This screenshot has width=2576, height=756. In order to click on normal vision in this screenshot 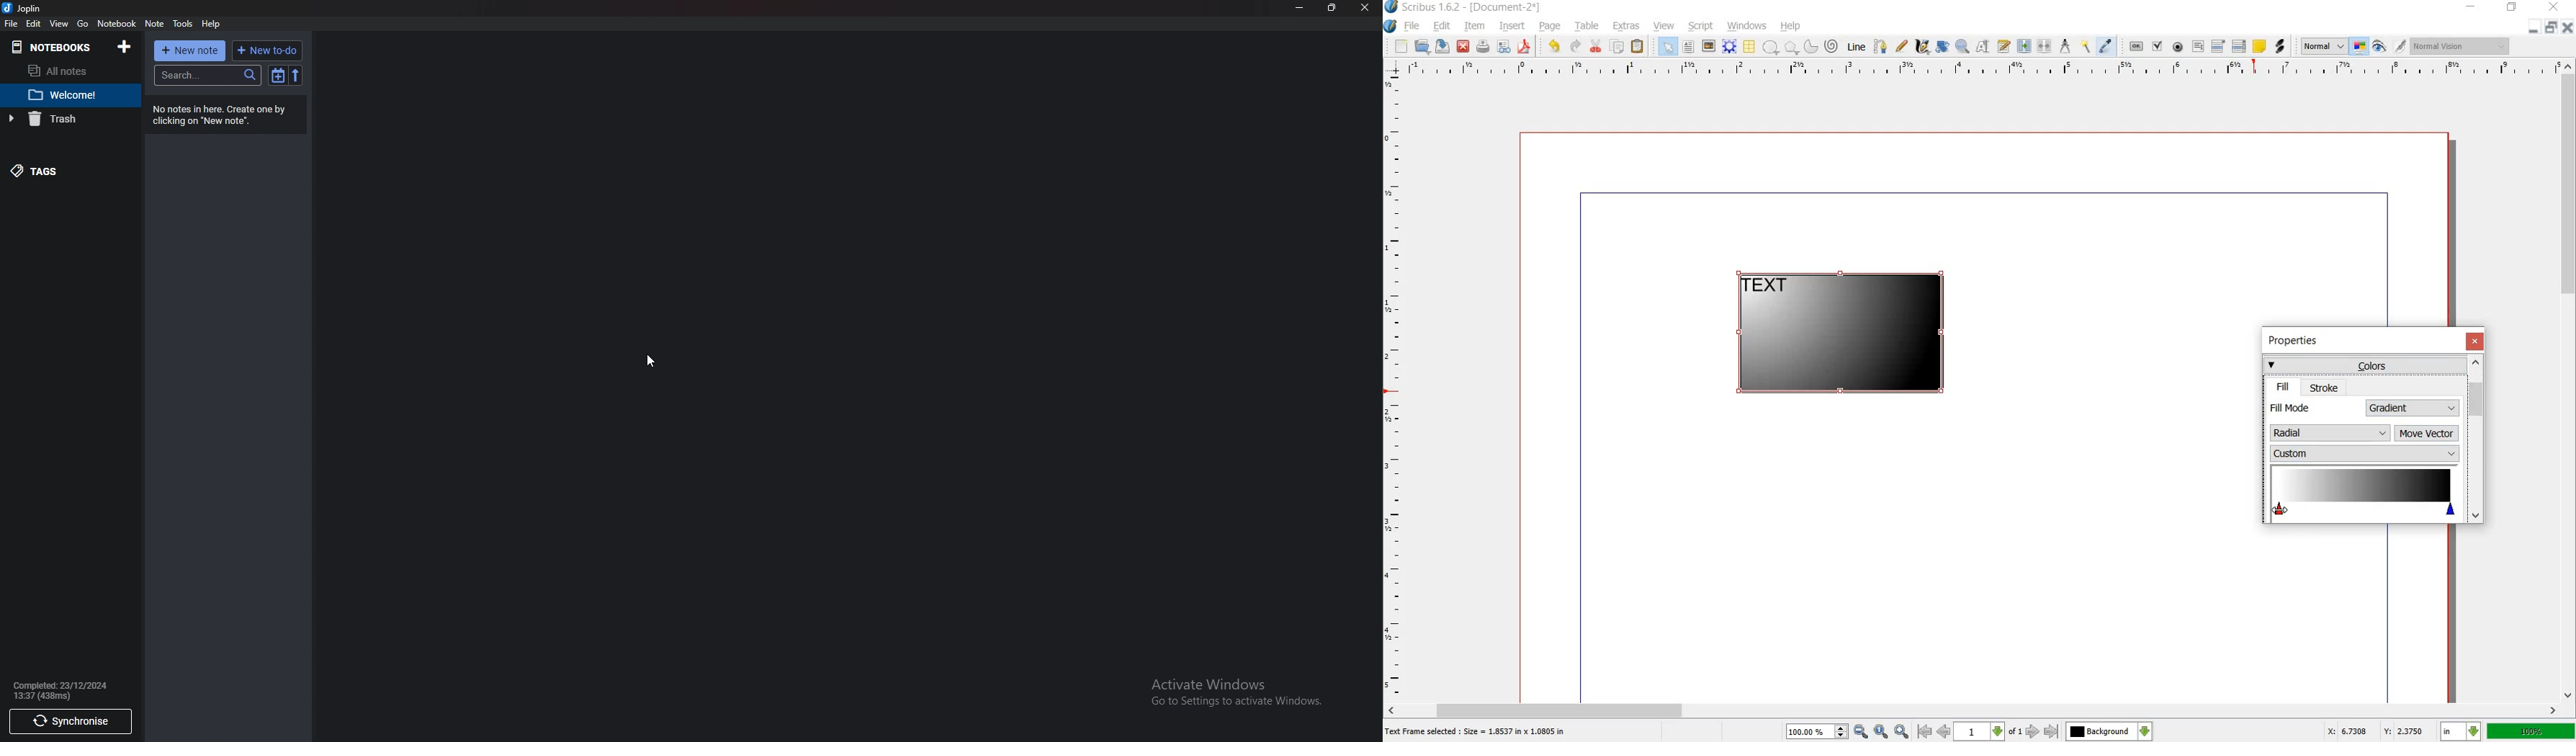, I will do `click(2463, 45)`.